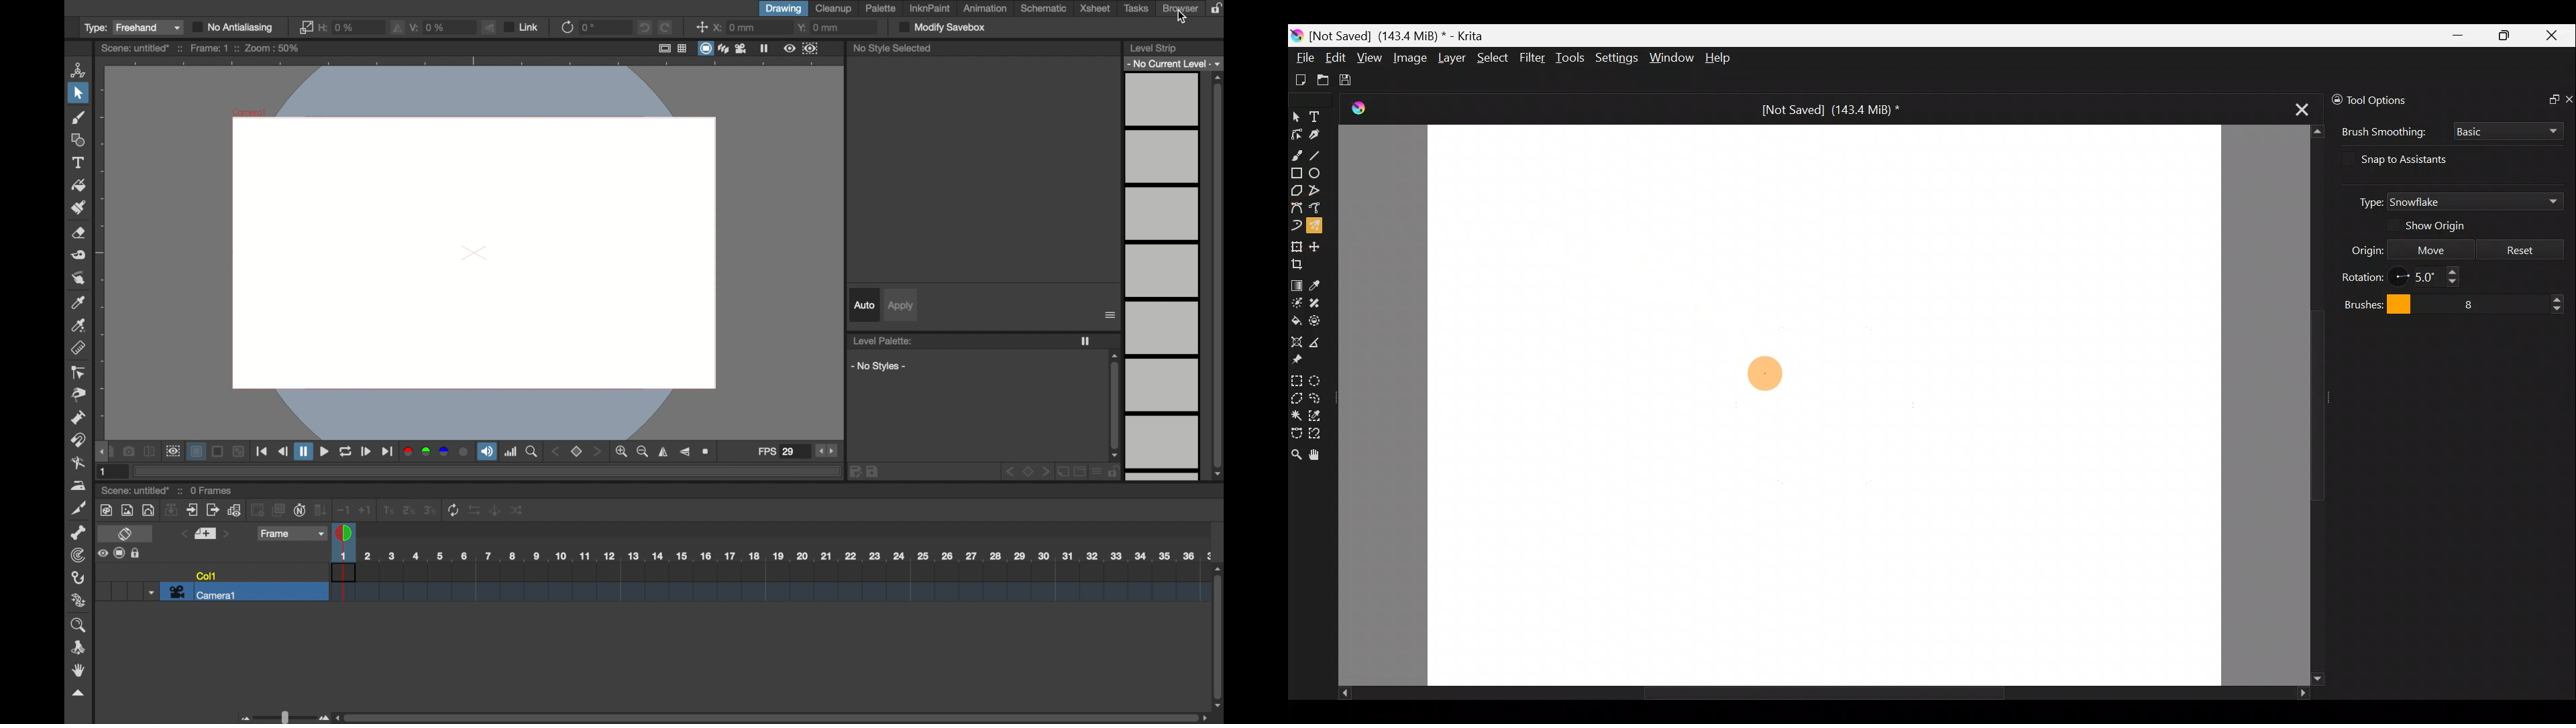 The width and height of the screenshot is (2576, 728). Describe the element at coordinates (1296, 154) in the screenshot. I see `Freehand brush tool` at that location.